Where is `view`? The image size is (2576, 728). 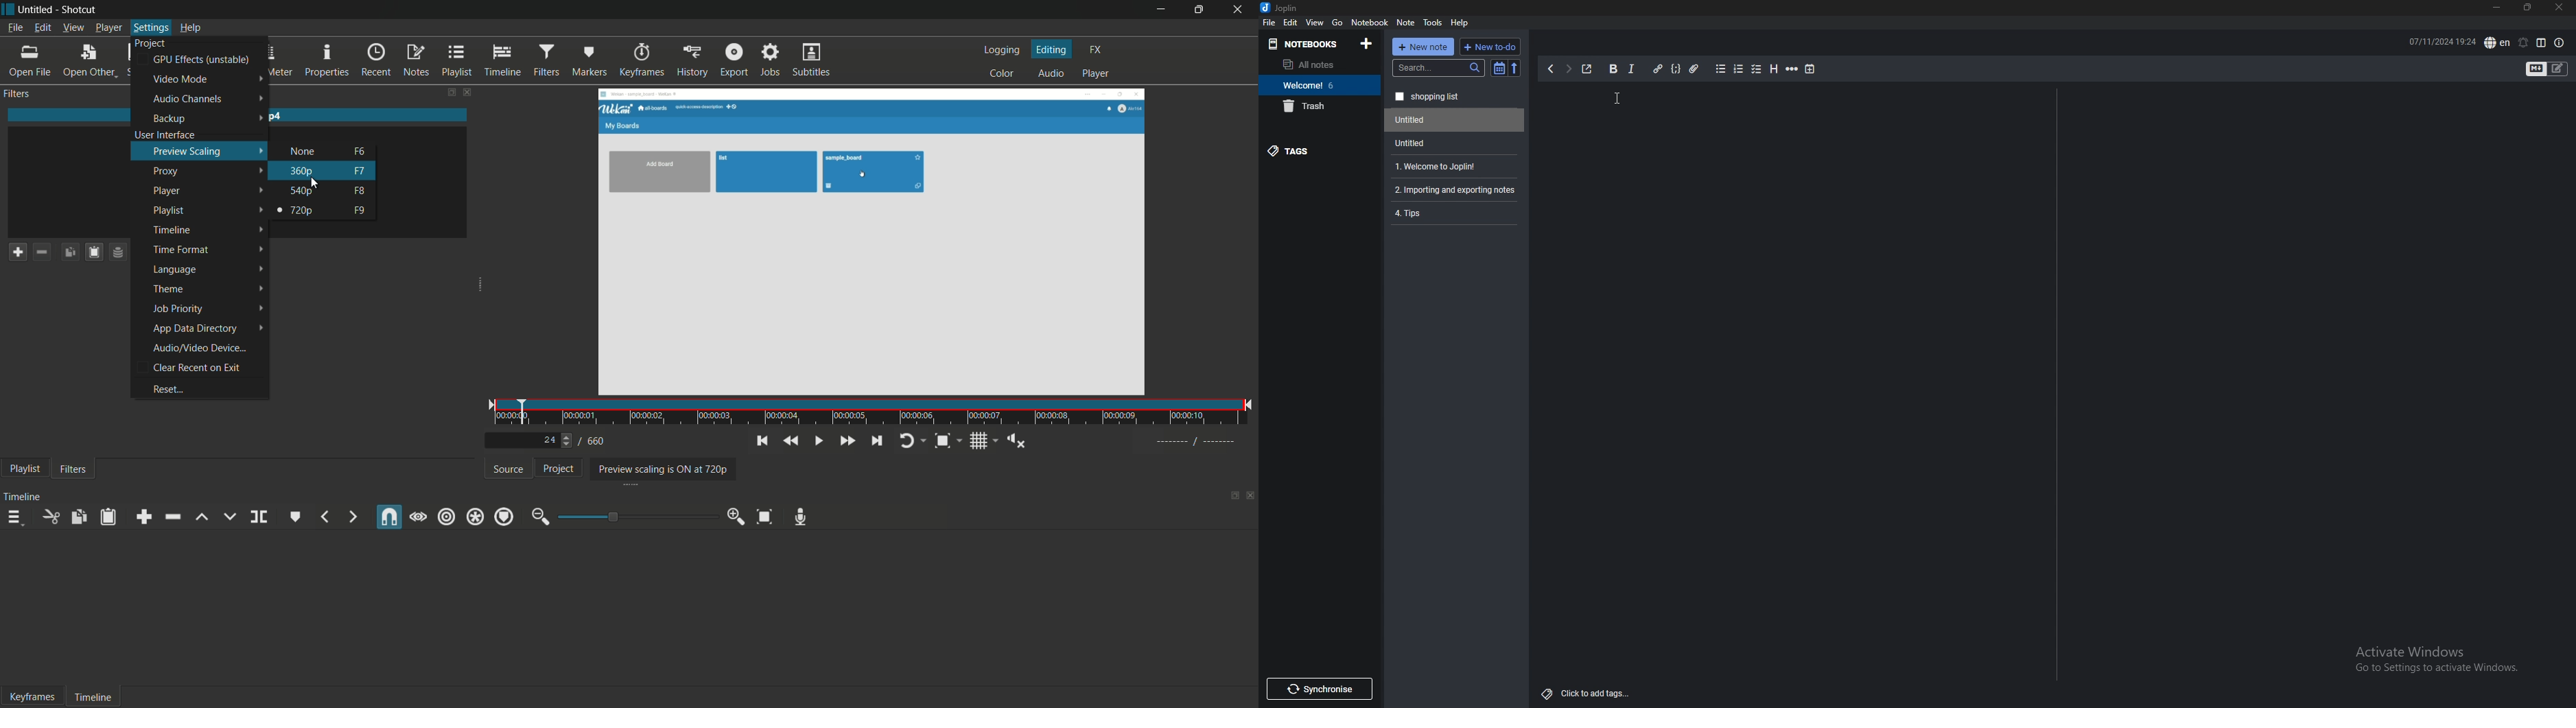
view is located at coordinates (1315, 22).